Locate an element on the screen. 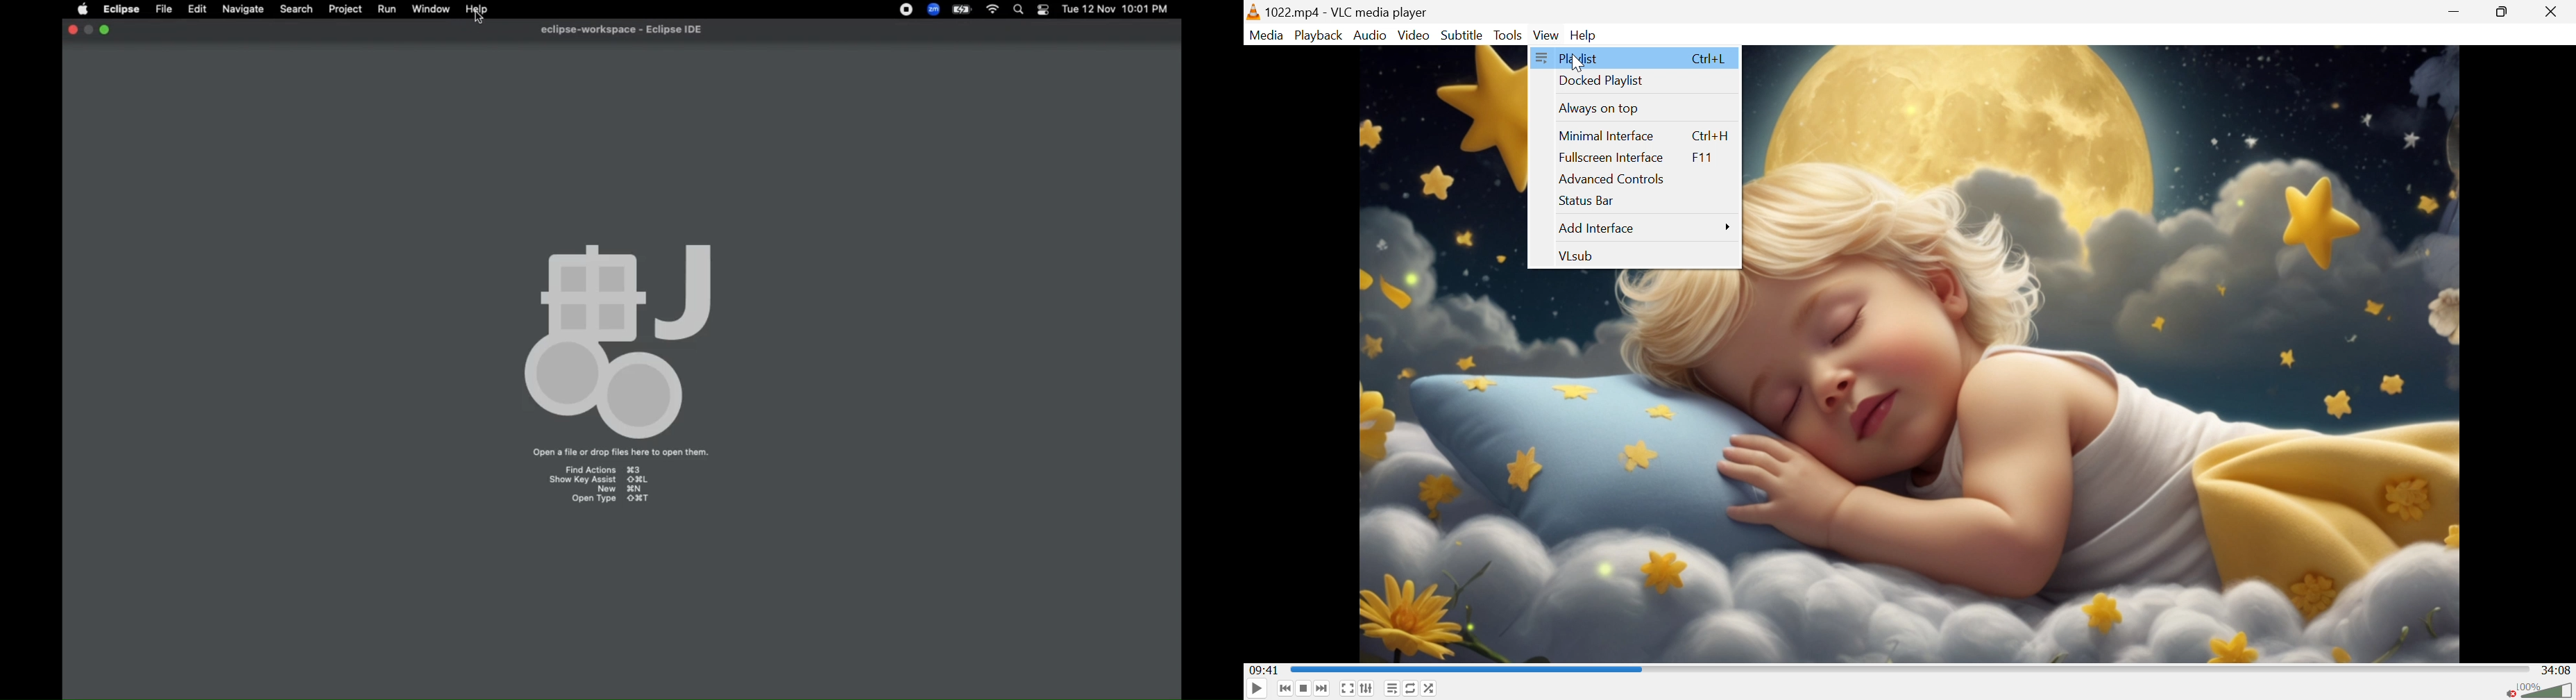 The height and width of the screenshot is (700, 2576). Toggle playlist is located at coordinates (1394, 688).